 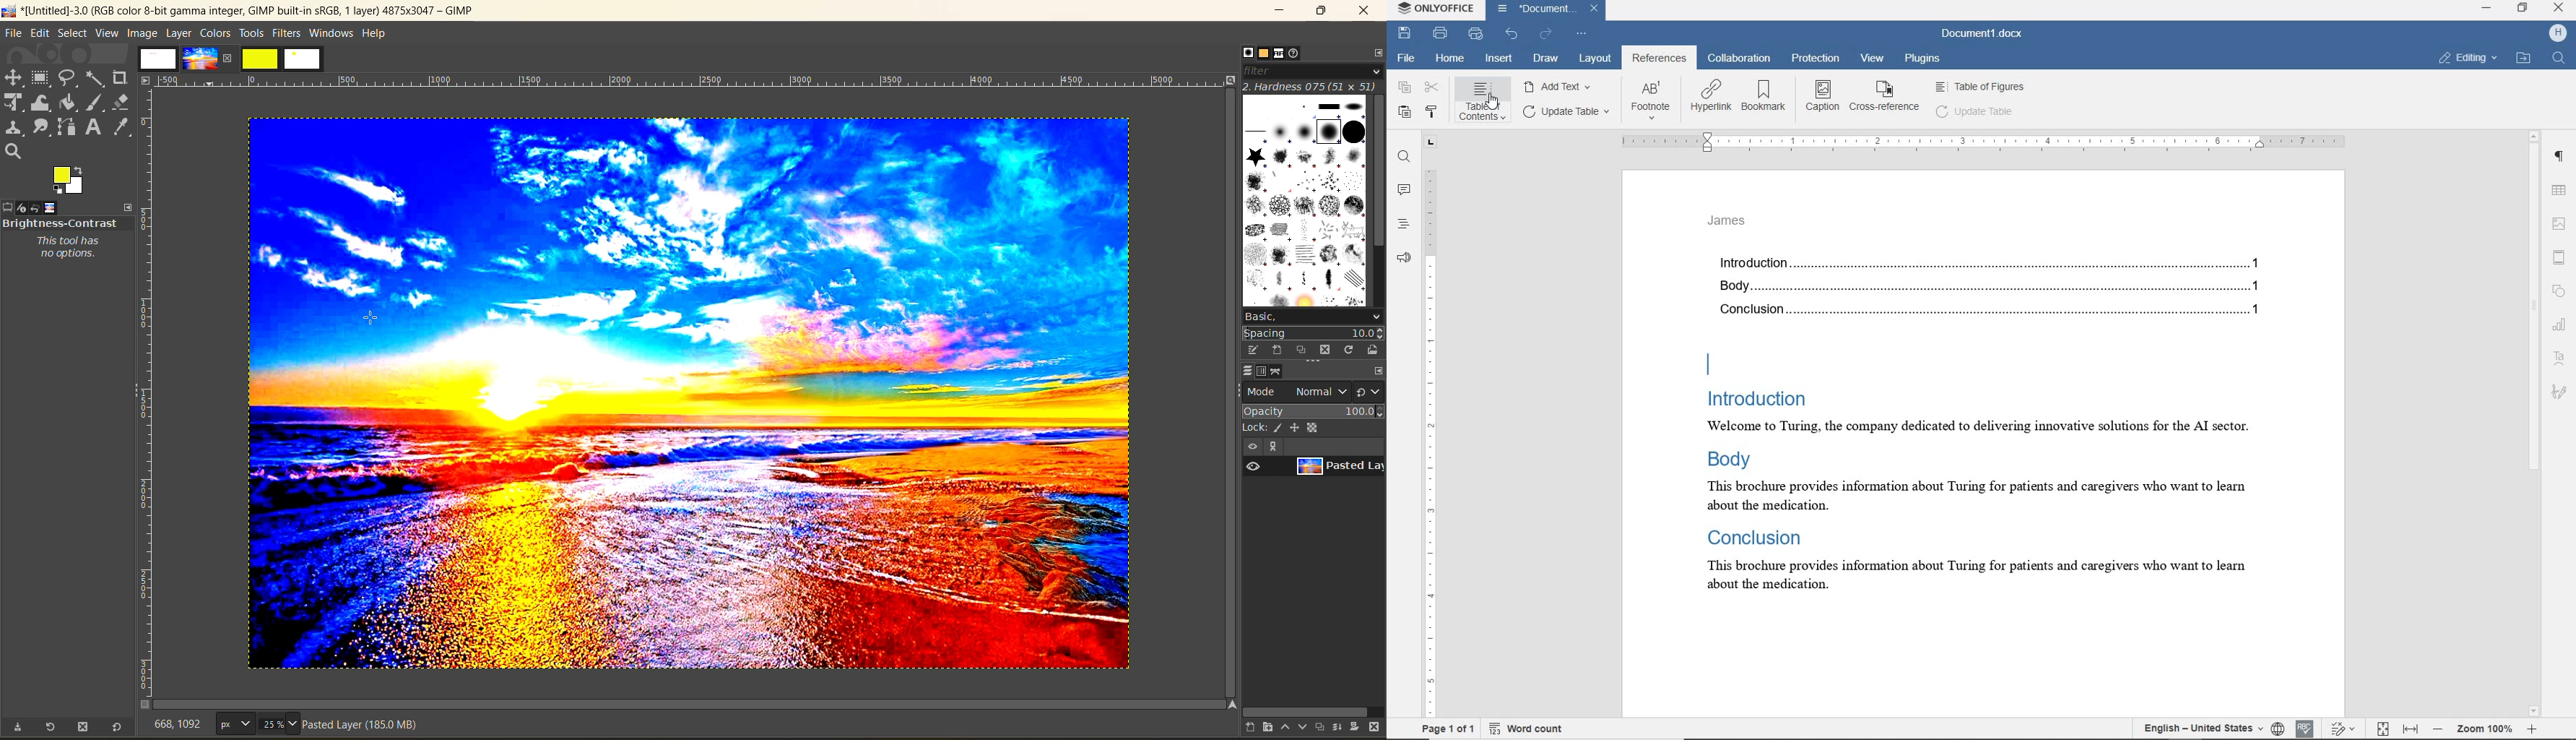 What do you see at coordinates (1560, 86) in the screenshot?
I see `add text` at bounding box center [1560, 86].